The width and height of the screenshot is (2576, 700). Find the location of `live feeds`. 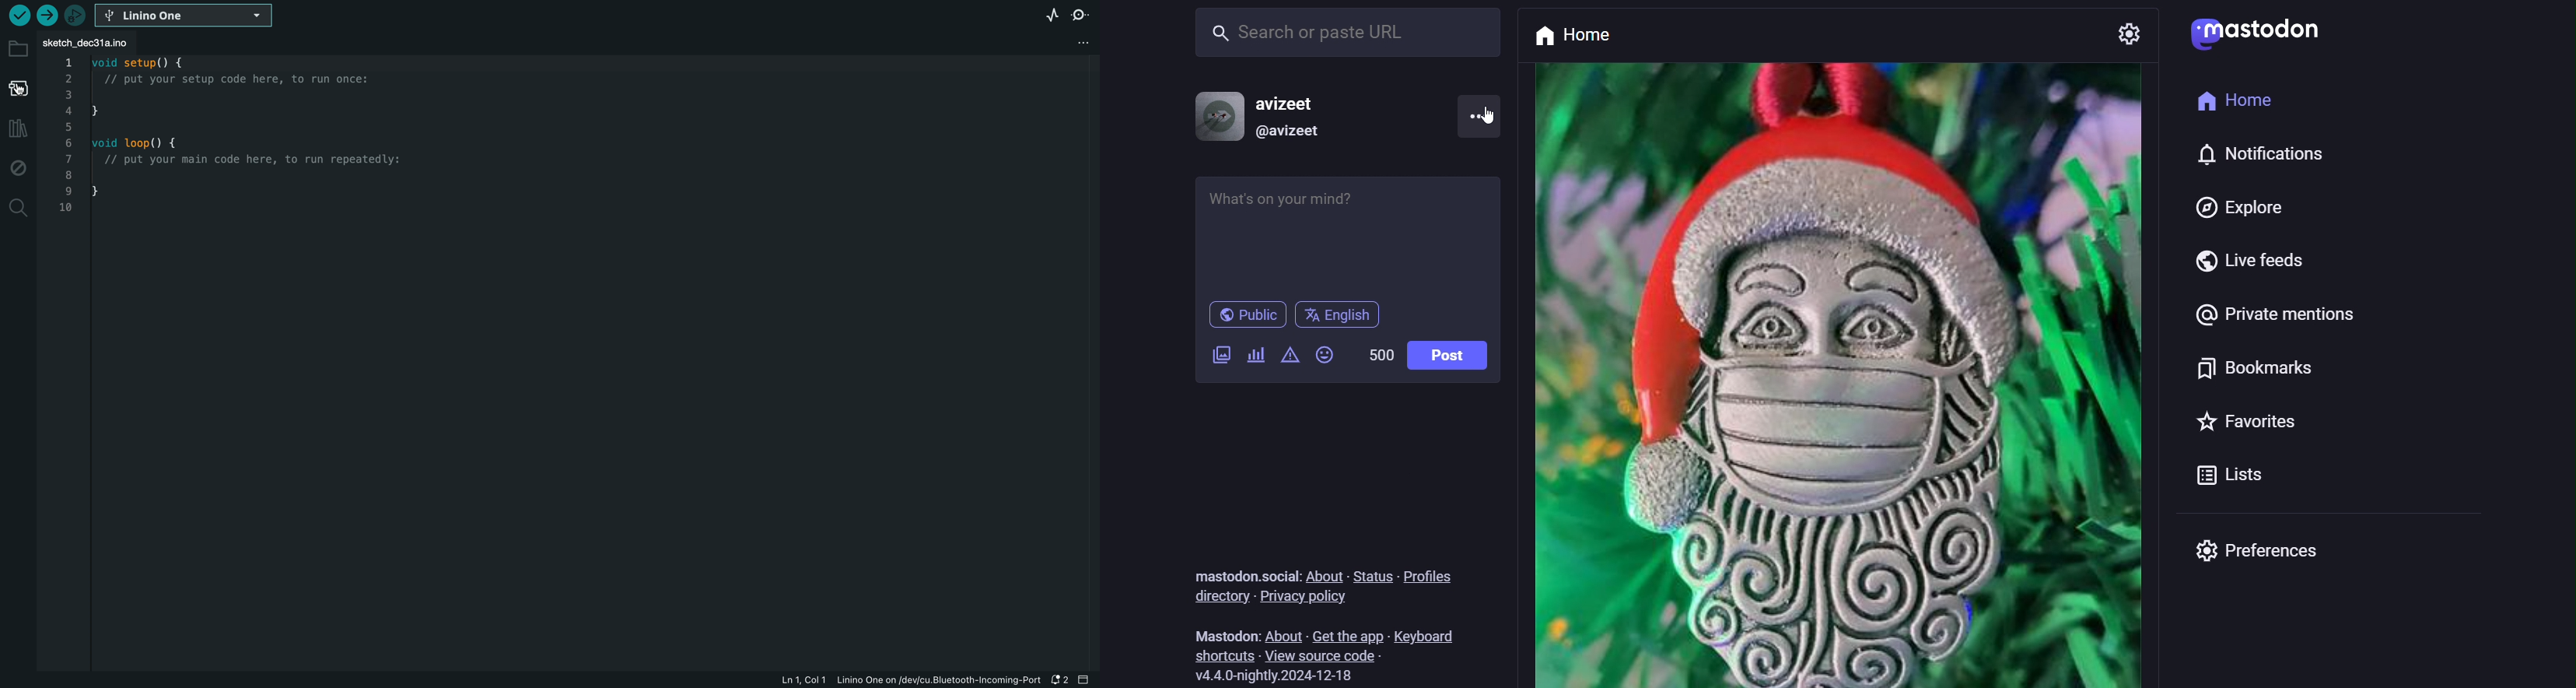

live feeds is located at coordinates (2253, 262).